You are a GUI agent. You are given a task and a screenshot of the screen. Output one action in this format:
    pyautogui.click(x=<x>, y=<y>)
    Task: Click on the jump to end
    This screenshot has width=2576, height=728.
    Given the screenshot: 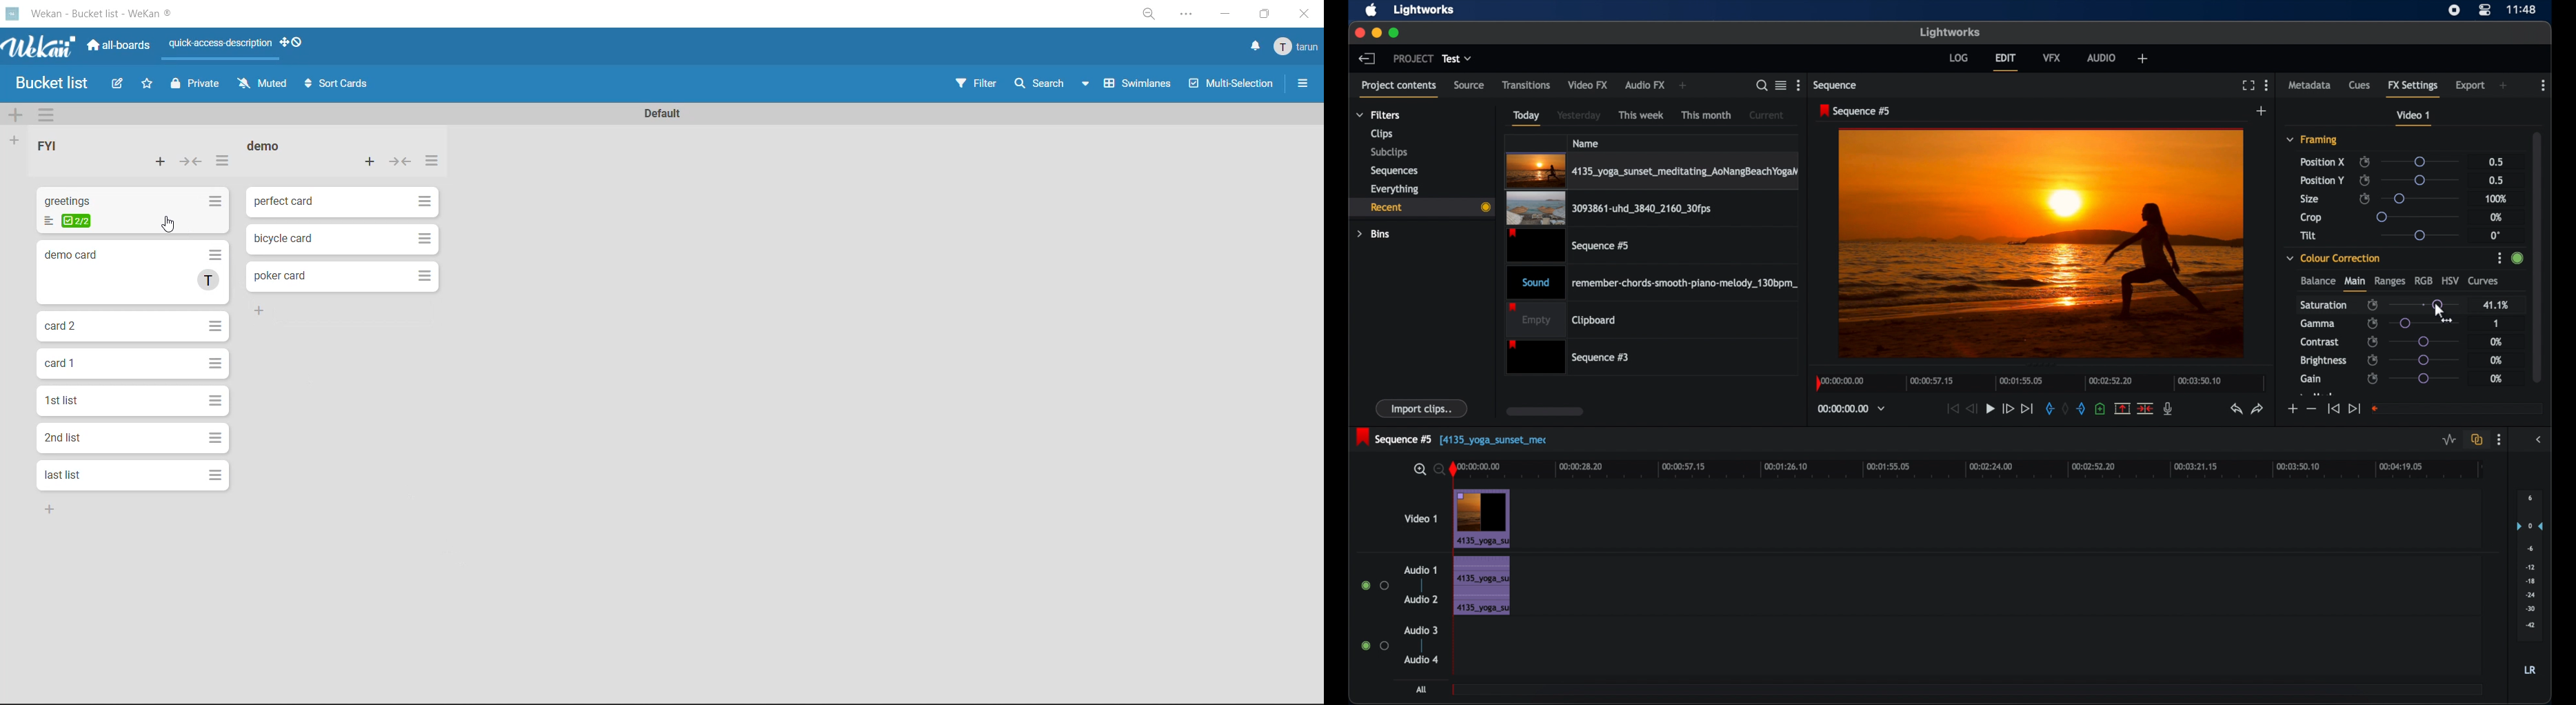 What is the action you would take?
    pyautogui.click(x=2355, y=408)
    